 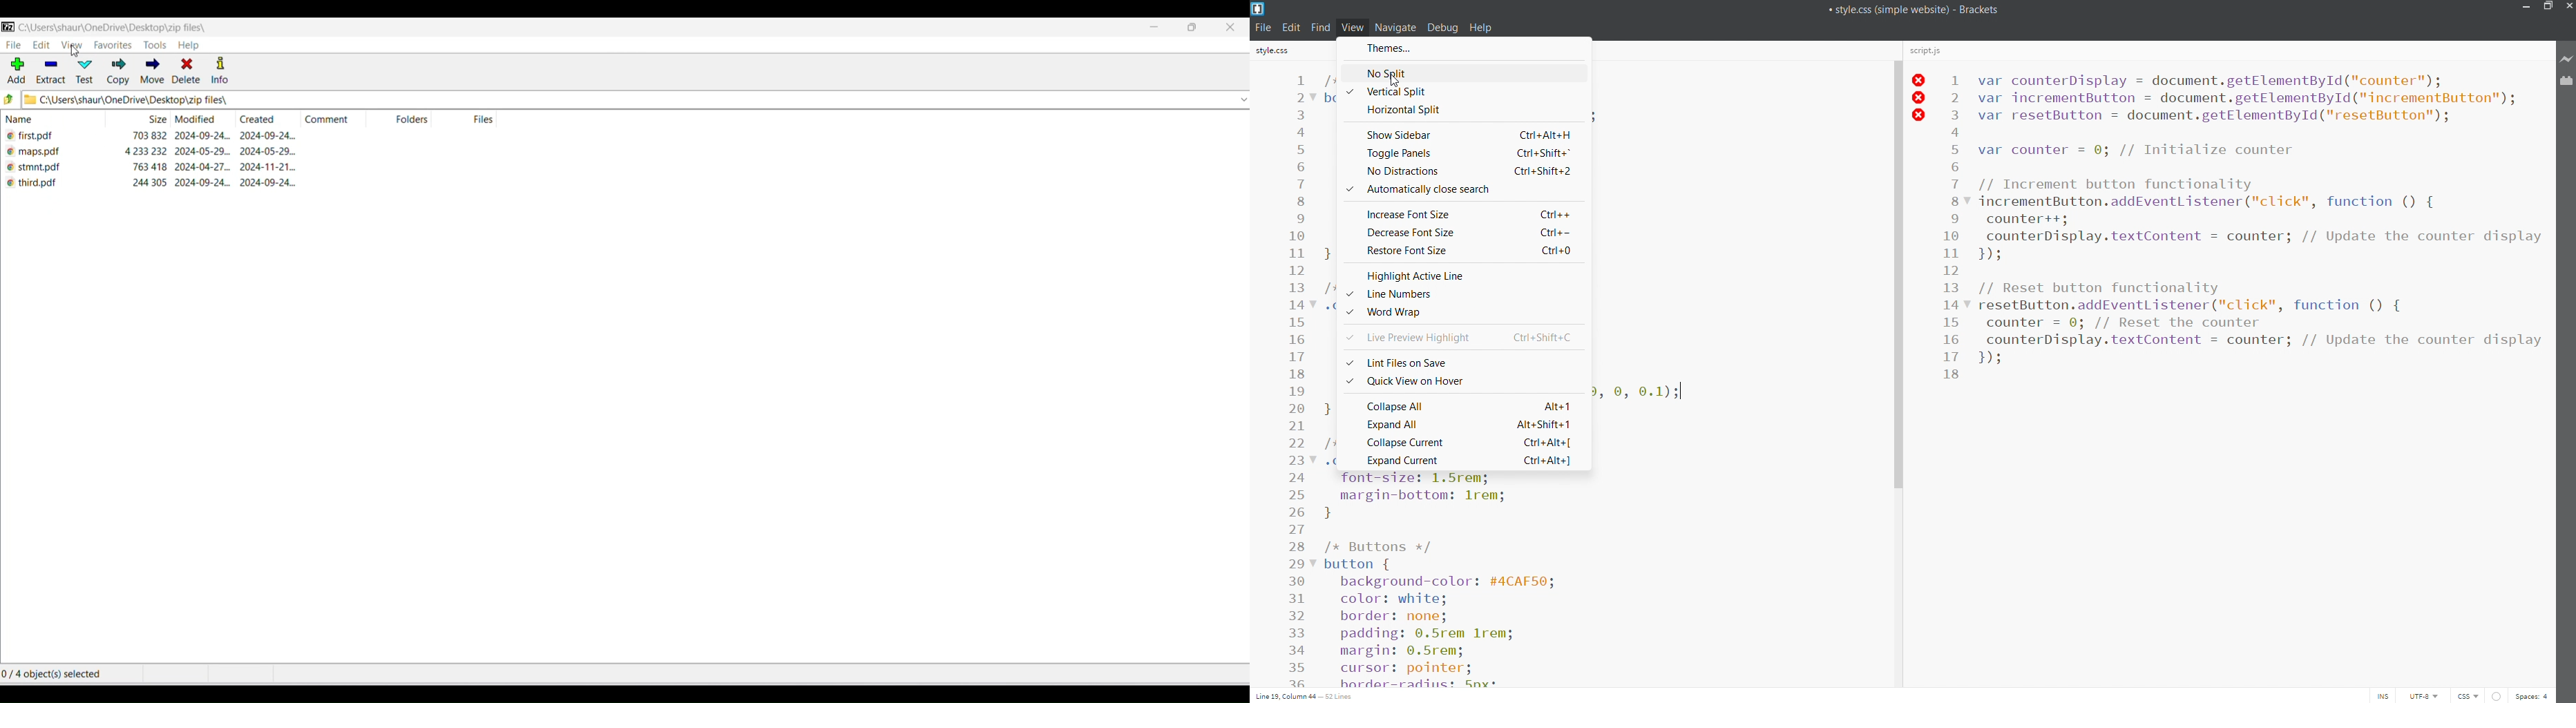 I want to click on current folder path, so click(x=122, y=27).